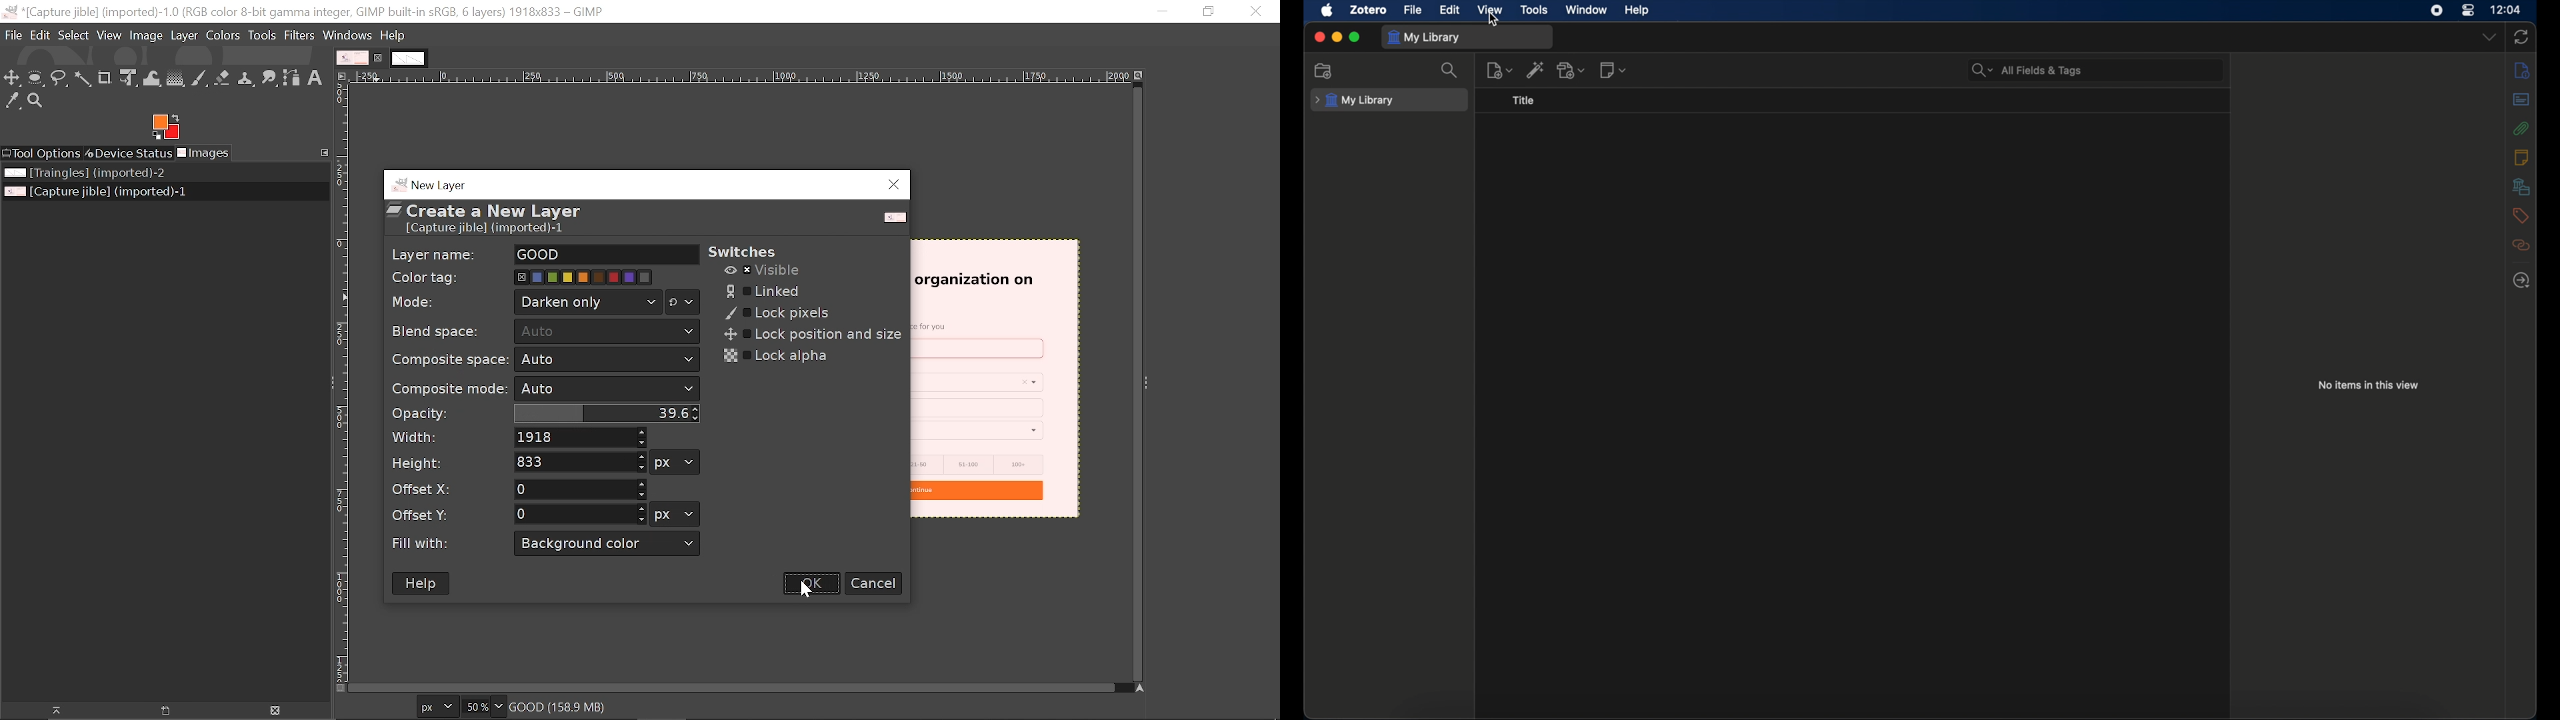 The height and width of the screenshot is (728, 2576). Describe the element at coordinates (2027, 69) in the screenshot. I see `search bar` at that location.